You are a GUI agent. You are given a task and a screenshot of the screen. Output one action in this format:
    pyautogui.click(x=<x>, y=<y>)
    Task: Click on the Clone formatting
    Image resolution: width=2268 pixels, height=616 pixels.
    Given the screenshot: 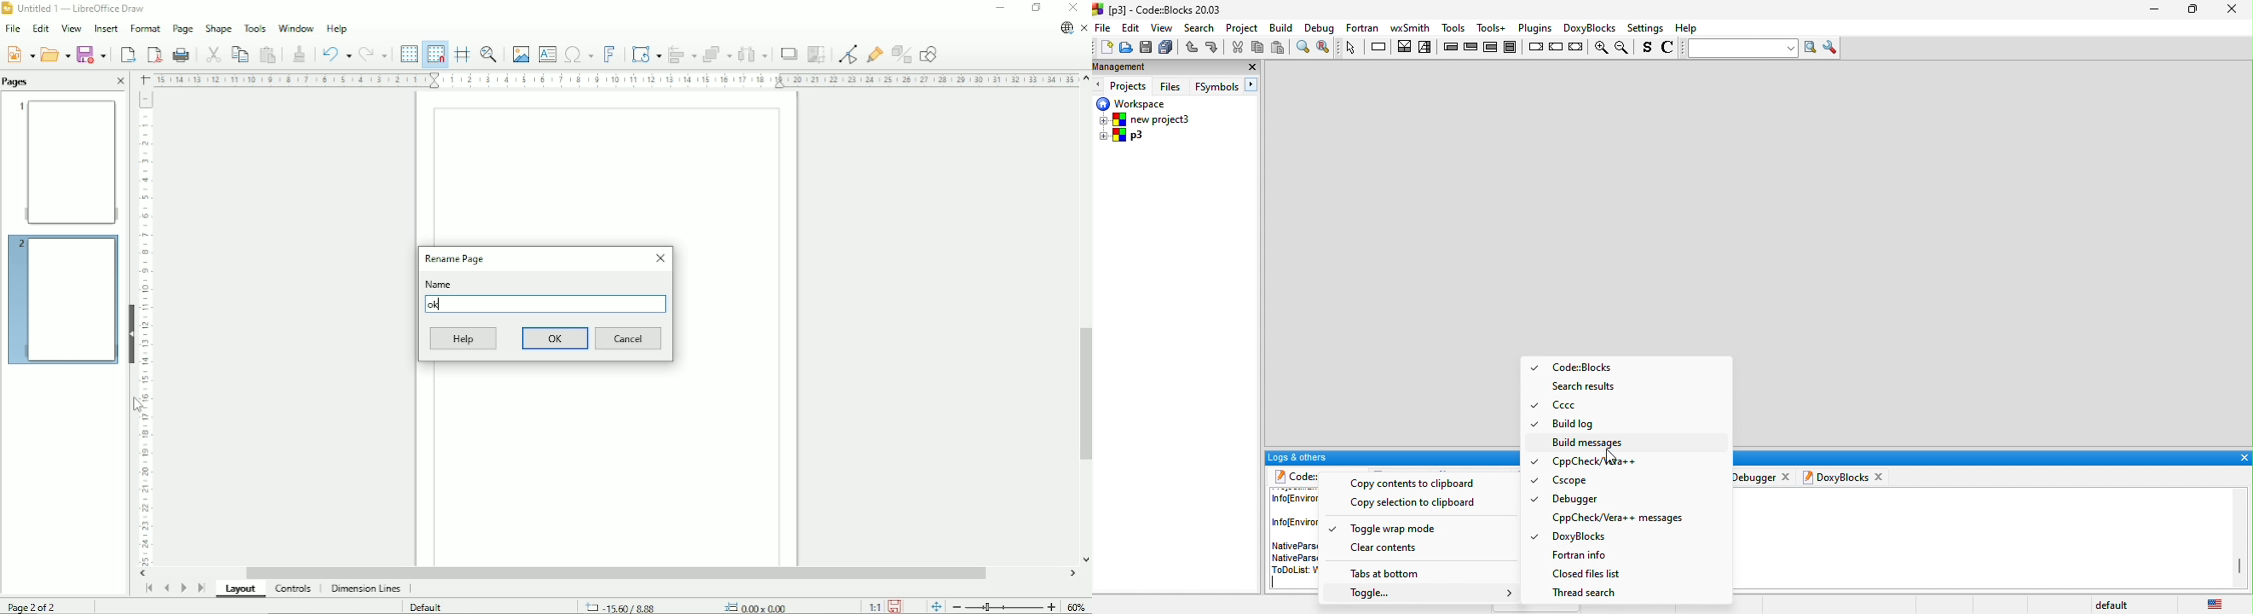 What is the action you would take?
    pyautogui.click(x=299, y=52)
    